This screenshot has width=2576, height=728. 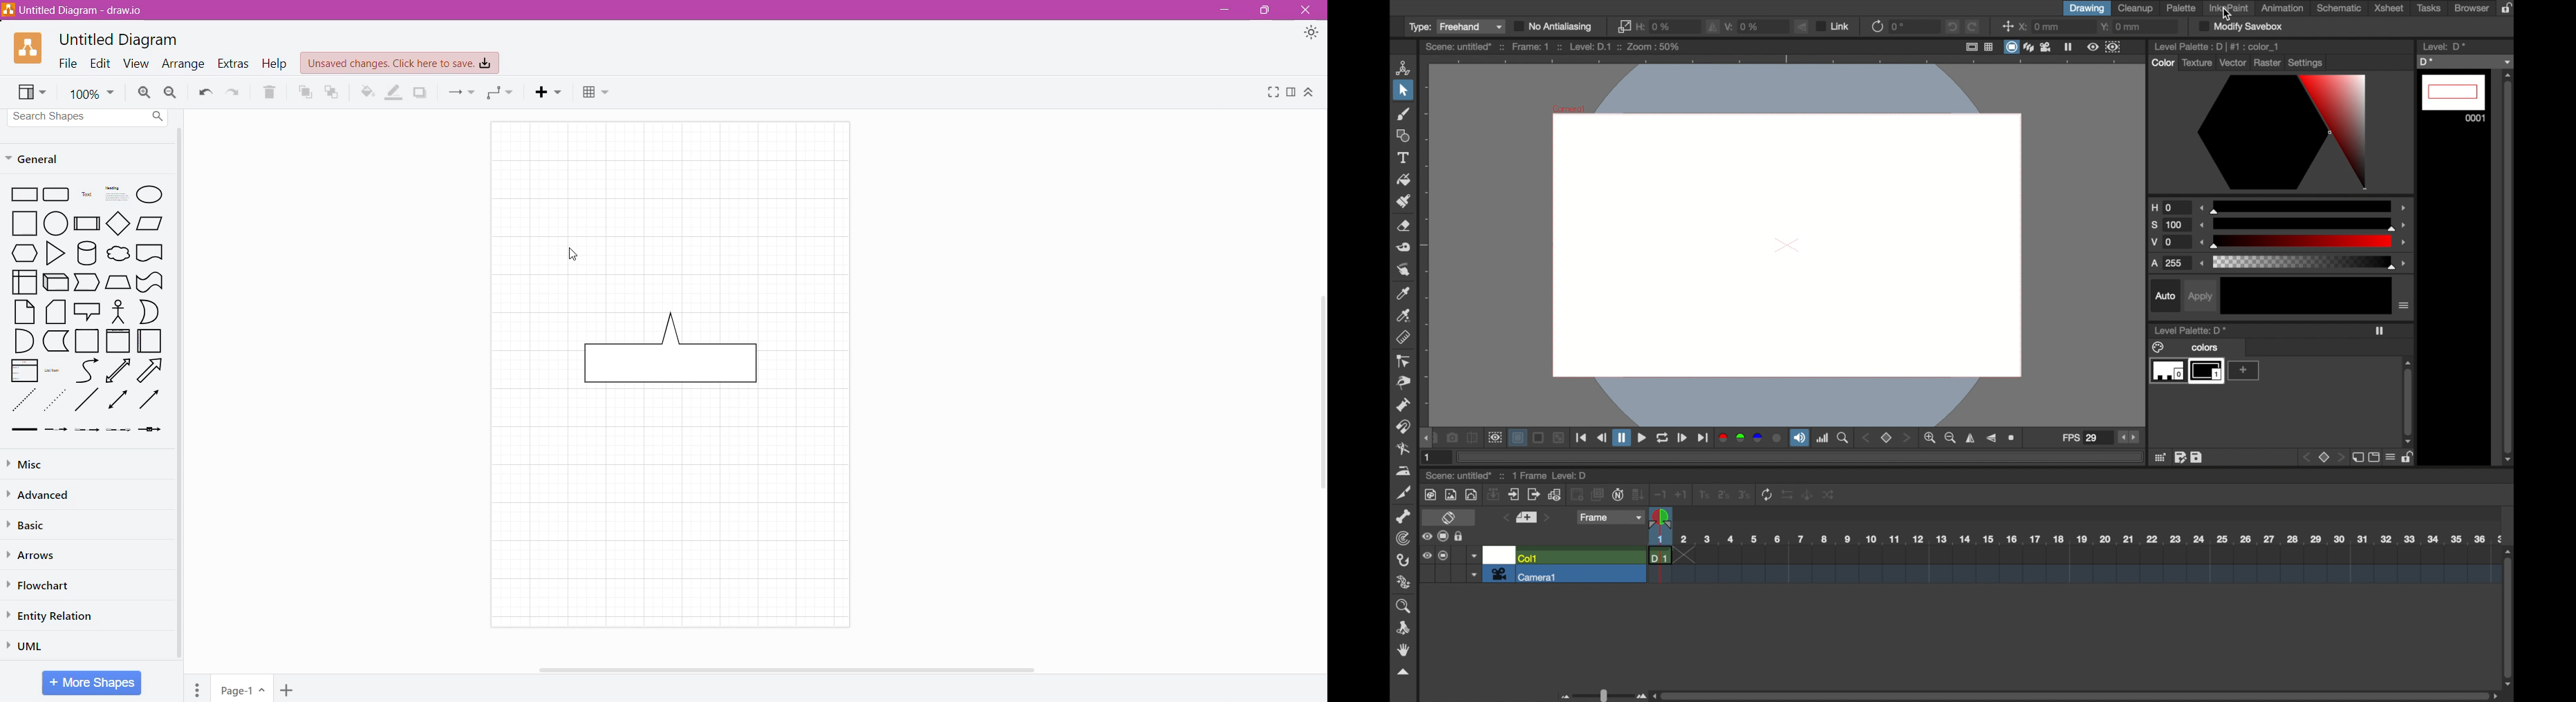 I want to click on Help, so click(x=275, y=64).